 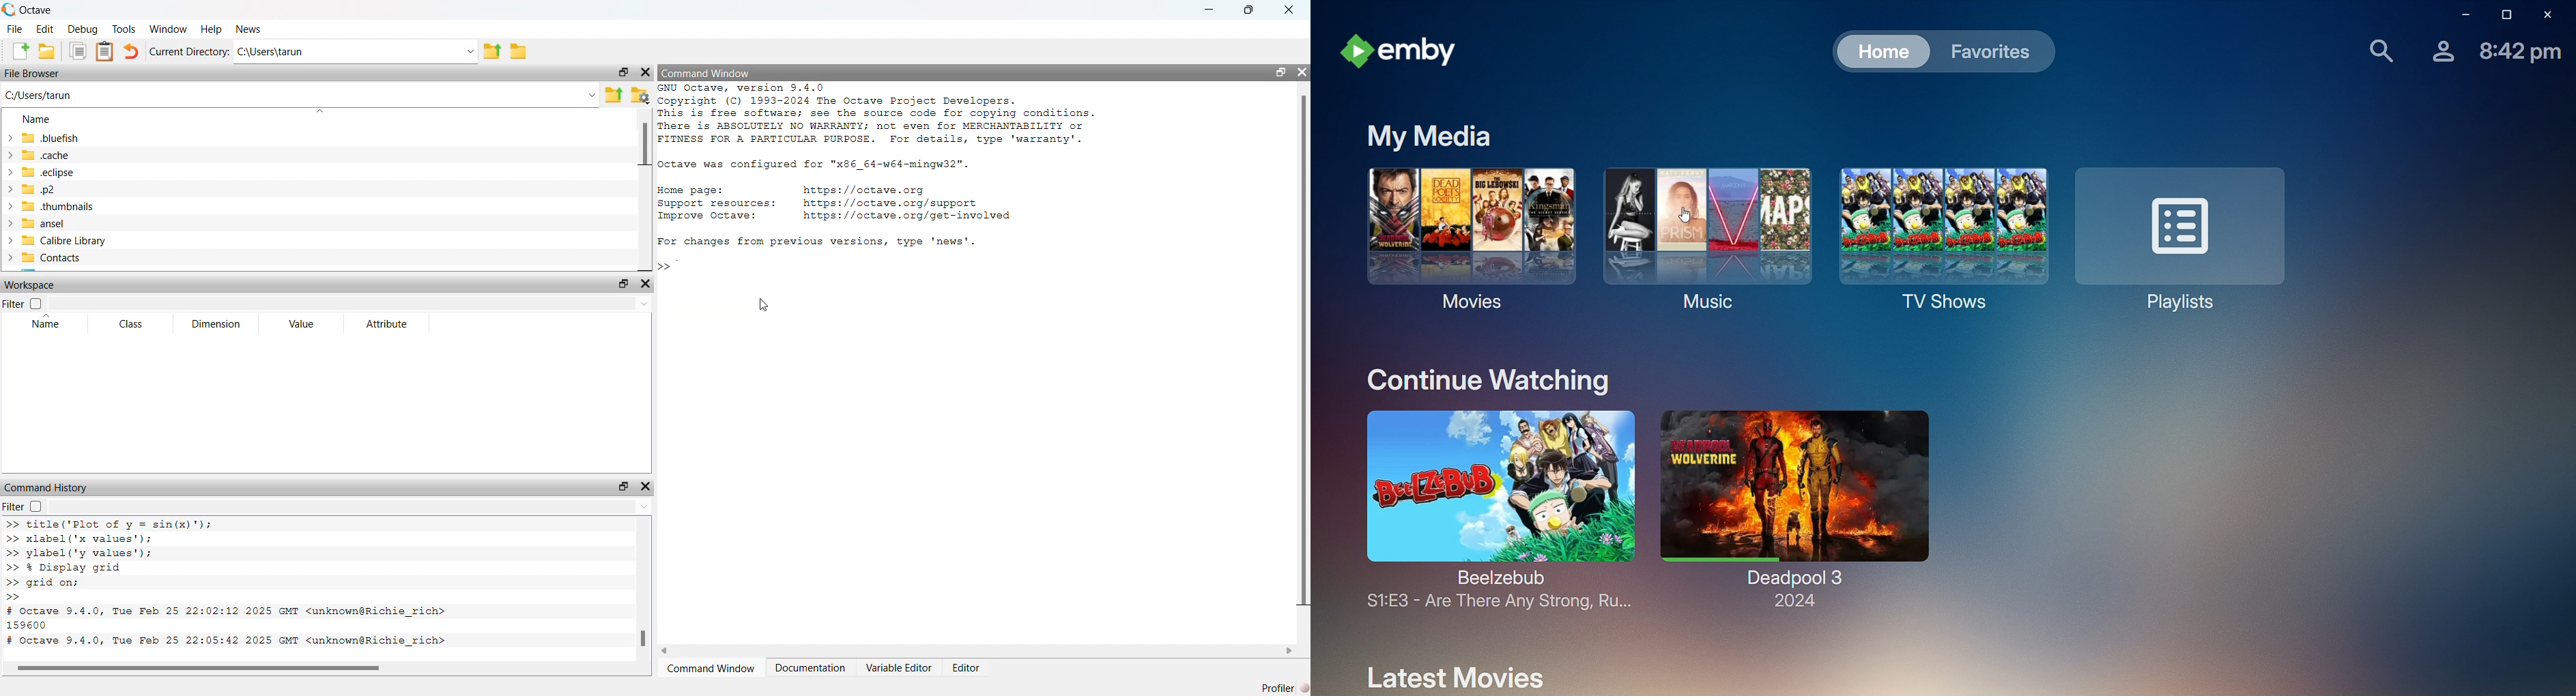 What do you see at coordinates (718, 73) in the screenshot?
I see `Command Window` at bounding box center [718, 73].